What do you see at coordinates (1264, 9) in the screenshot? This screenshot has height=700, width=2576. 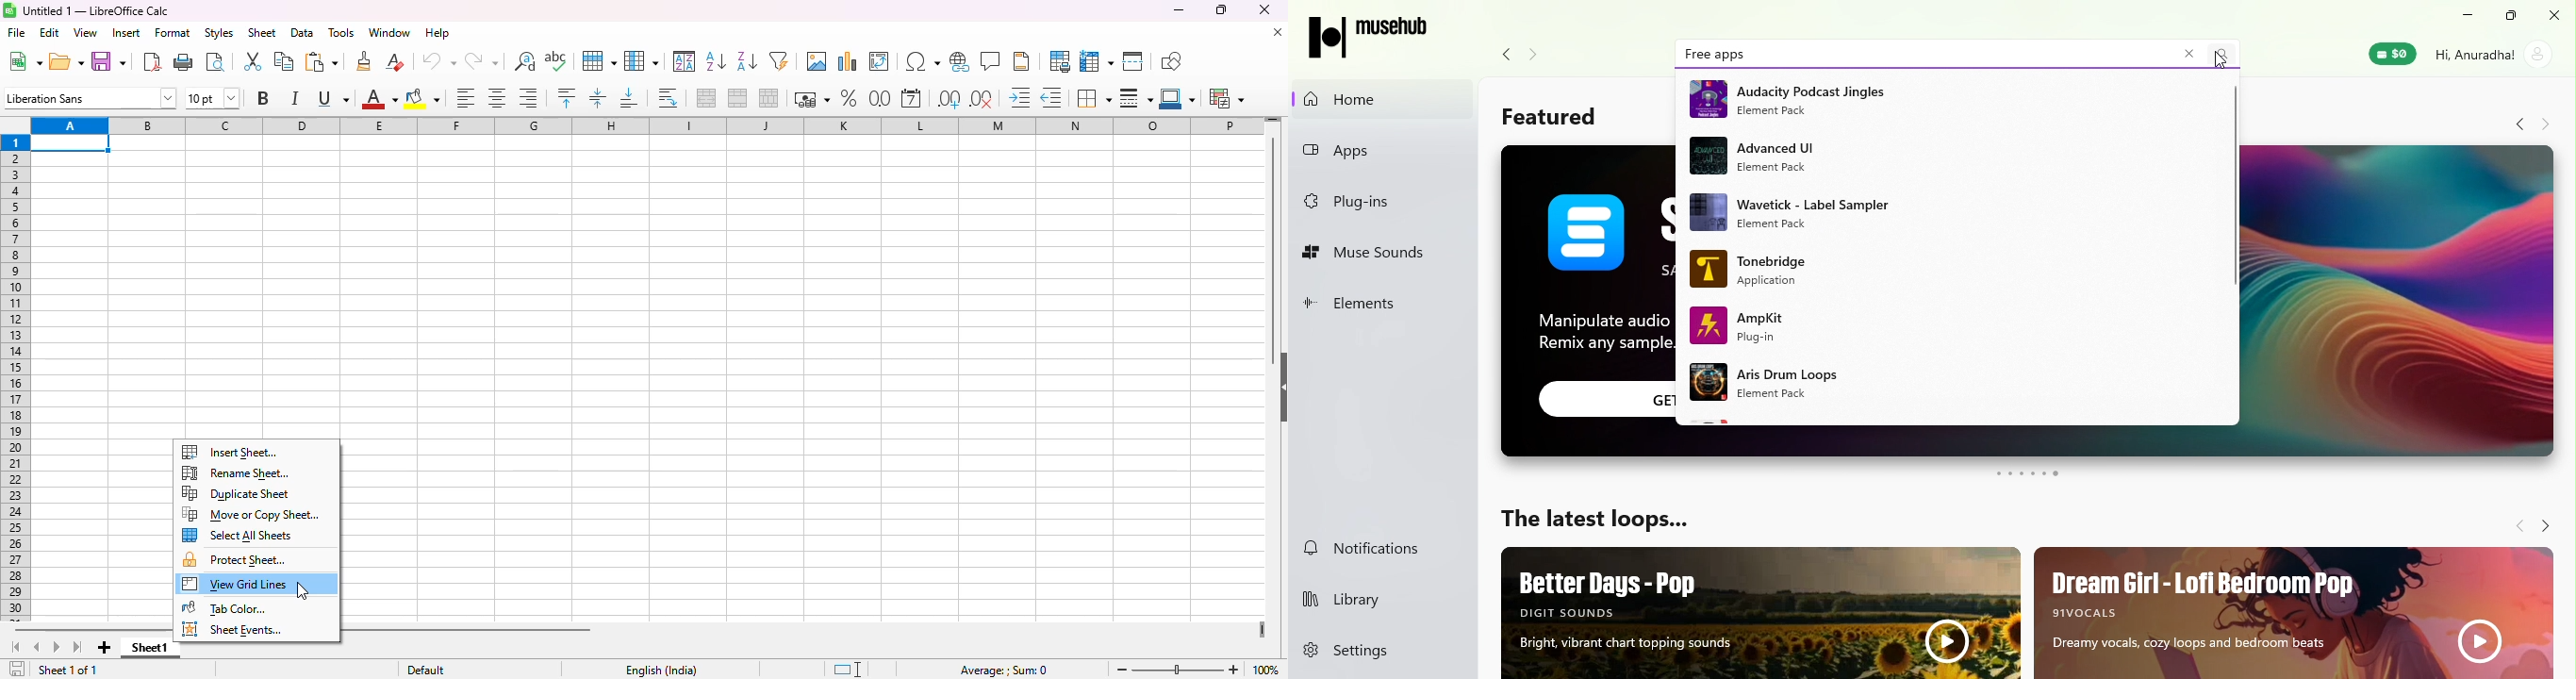 I see `close` at bounding box center [1264, 9].